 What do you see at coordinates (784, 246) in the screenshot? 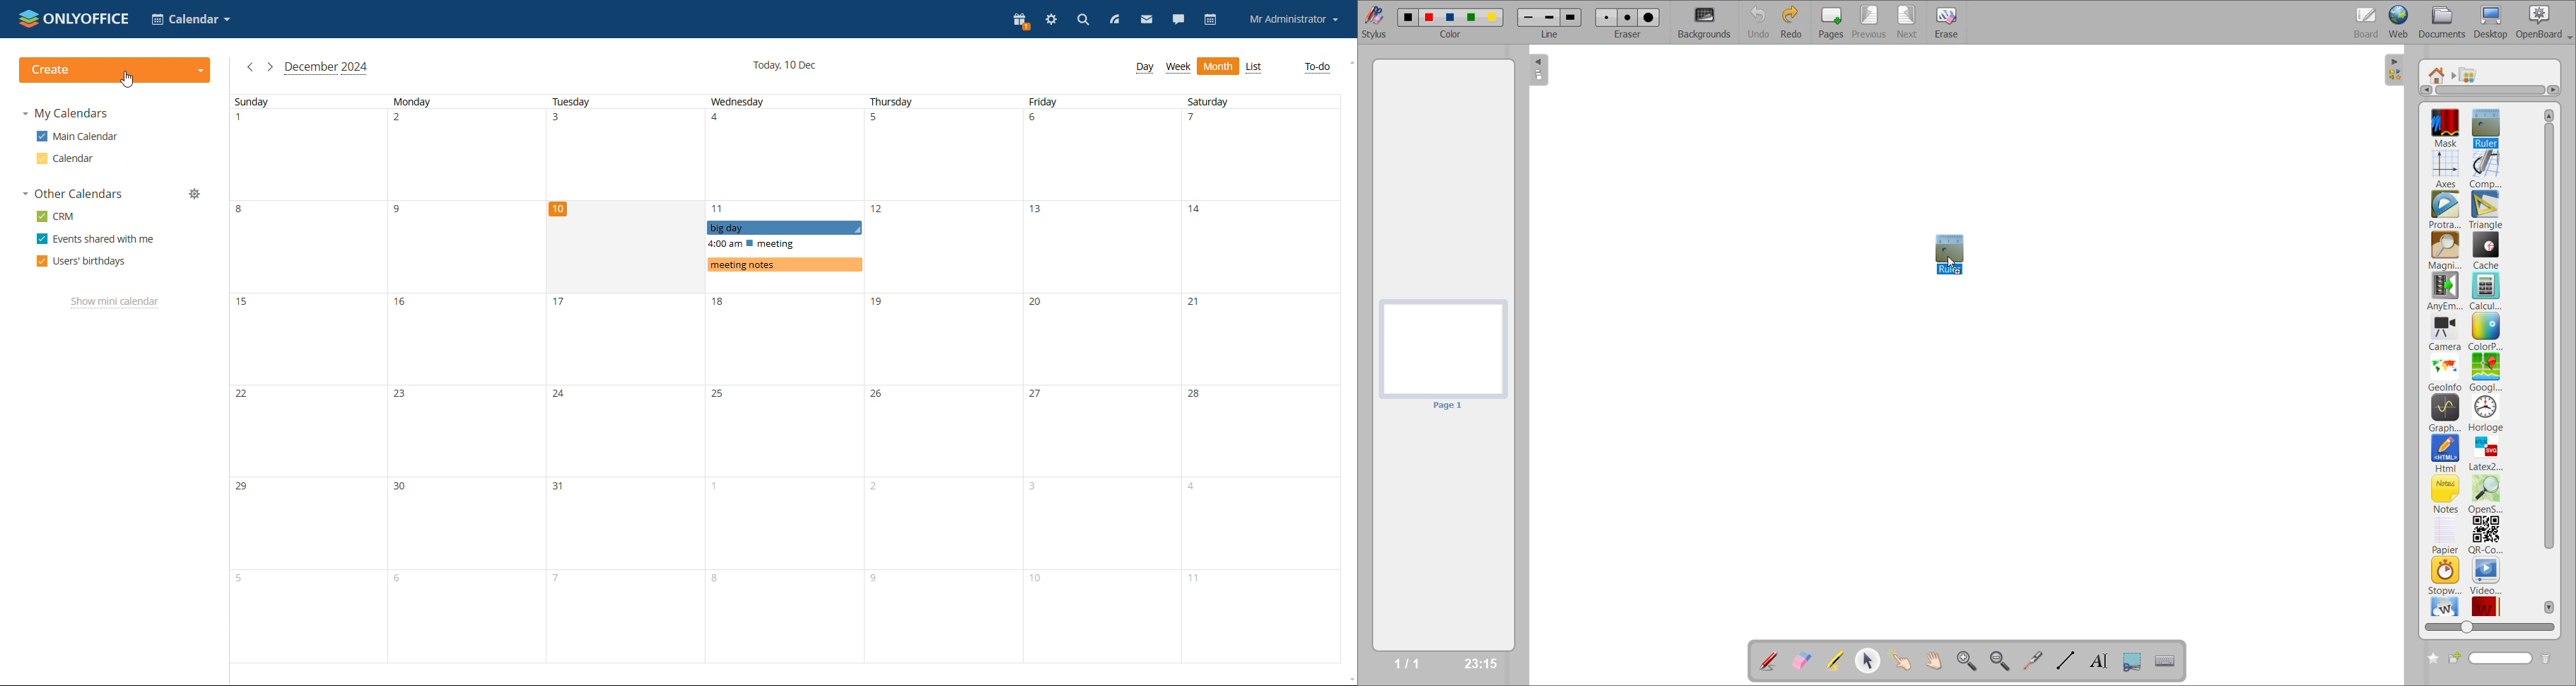
I see `events` at bounding box center [784, 246].